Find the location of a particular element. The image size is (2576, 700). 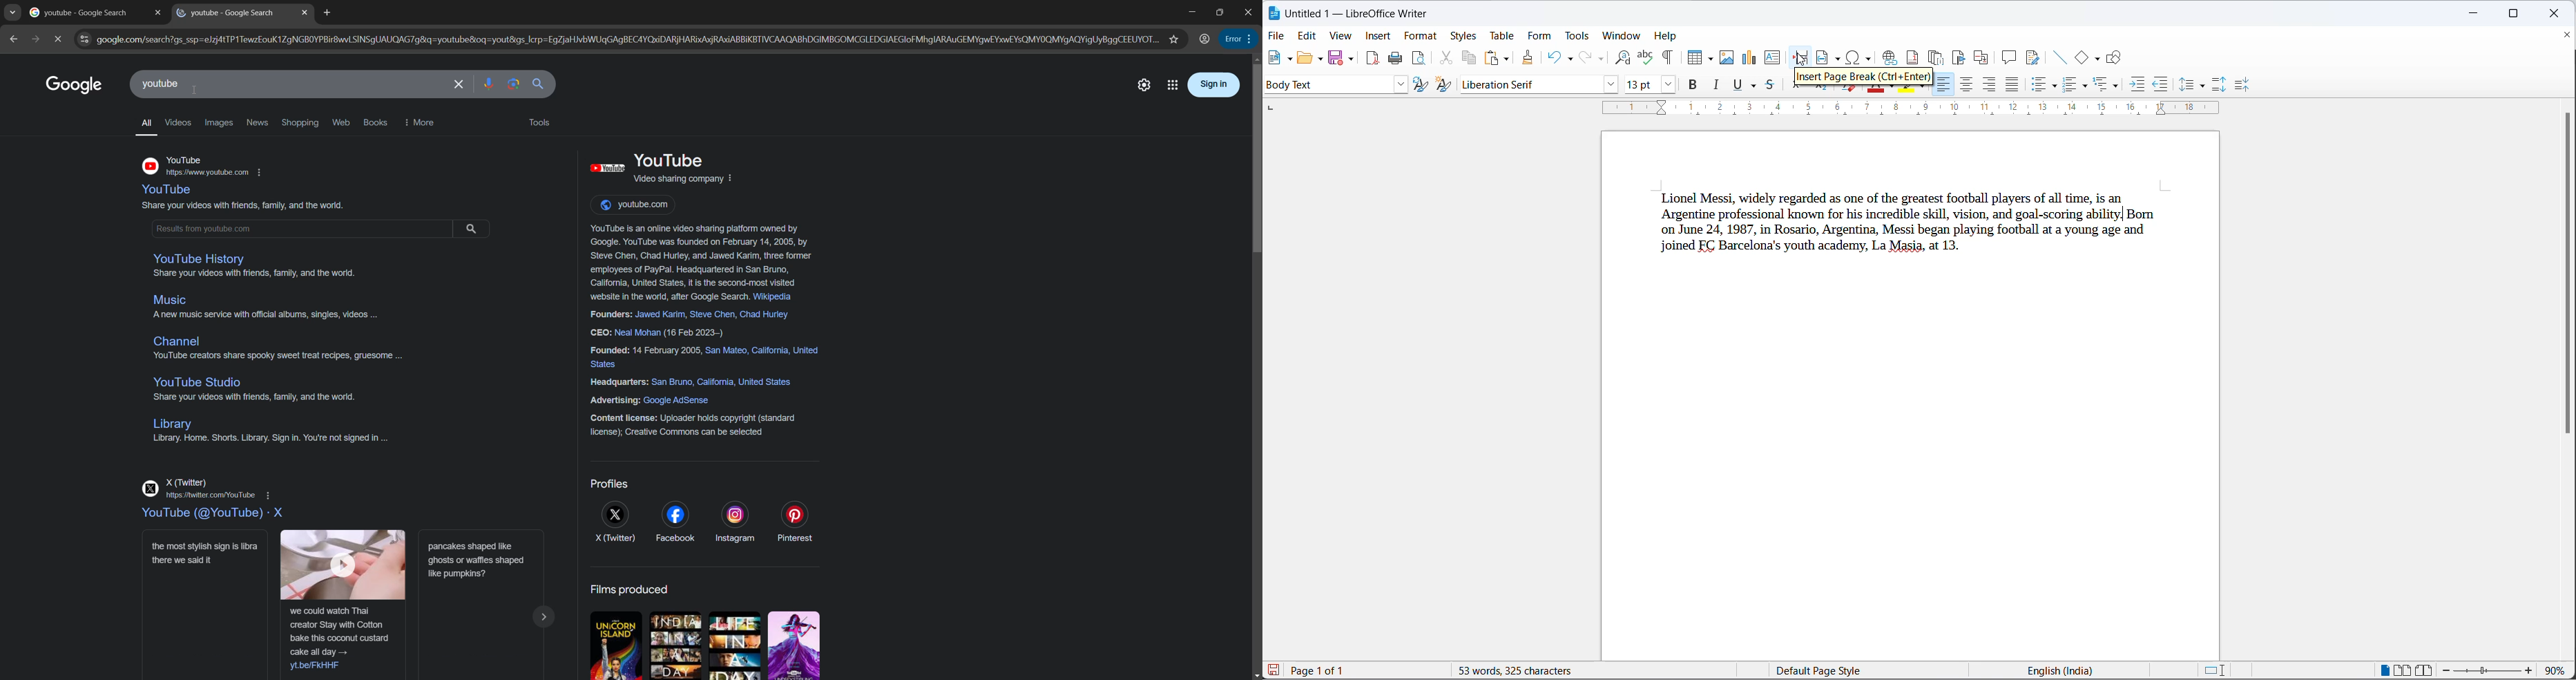

insert field is located at coordinates (1829, 59).